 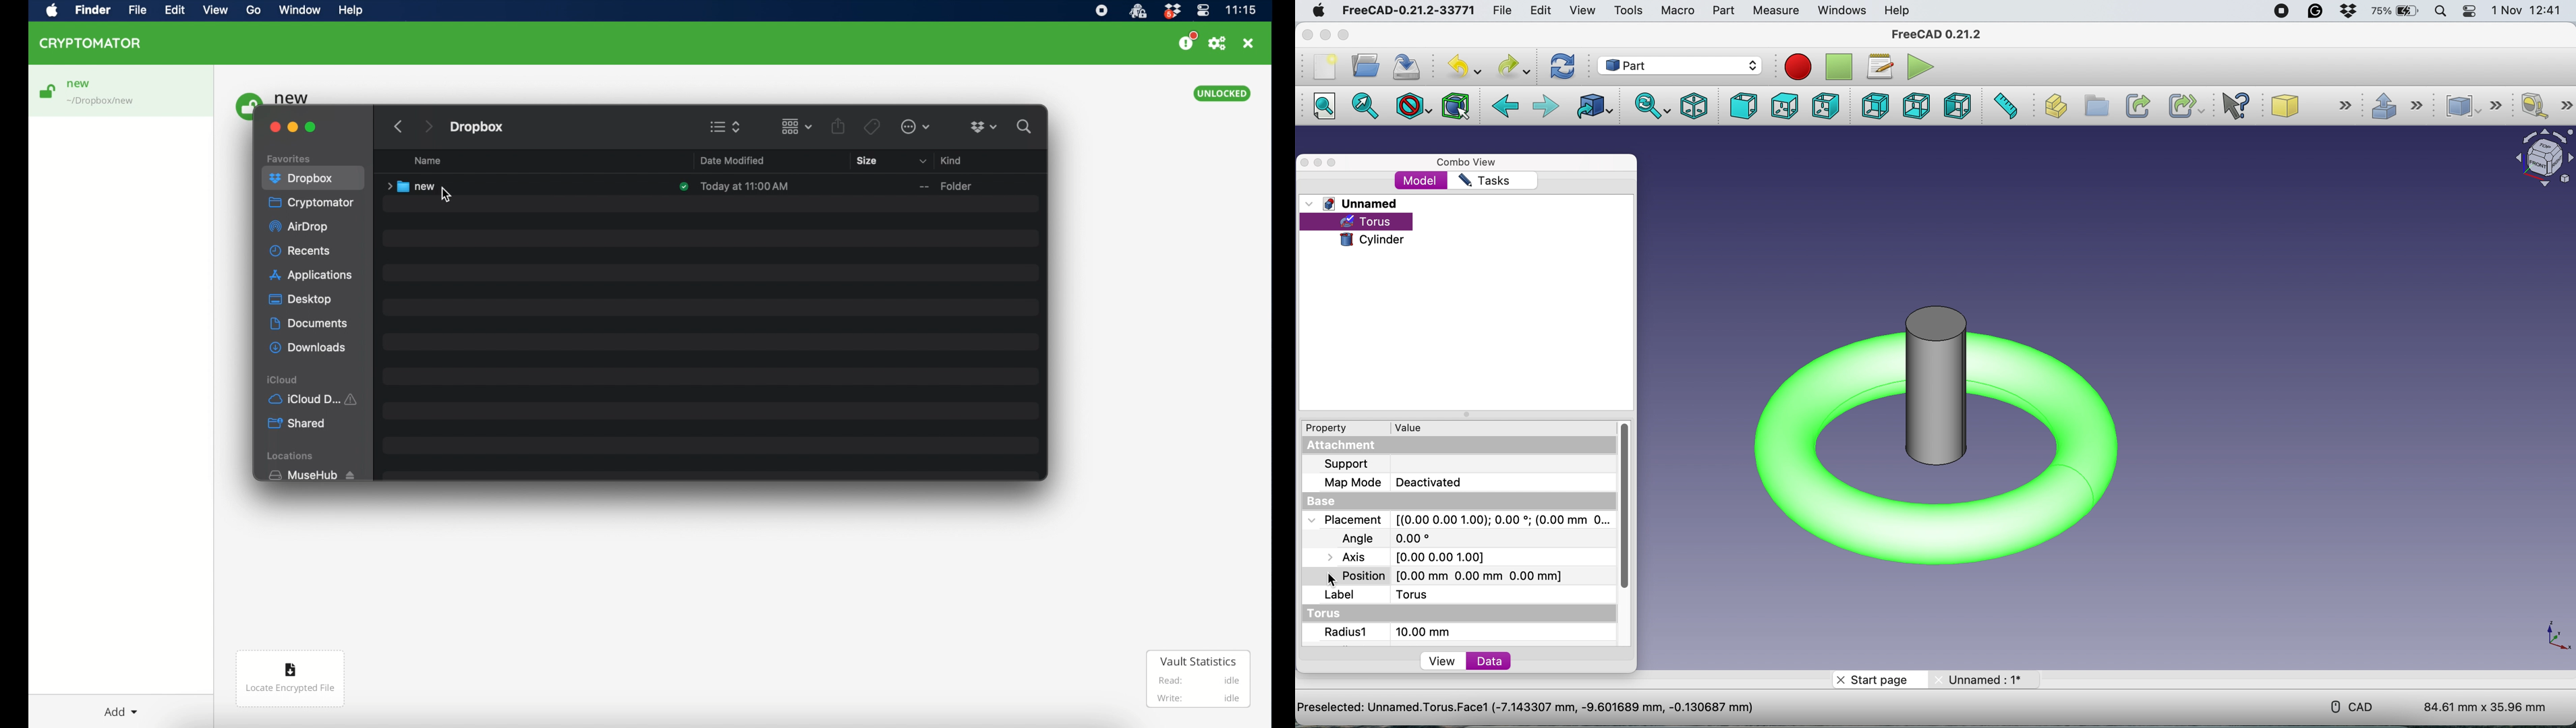 I want to click on close, so click(x=1306, y=162).